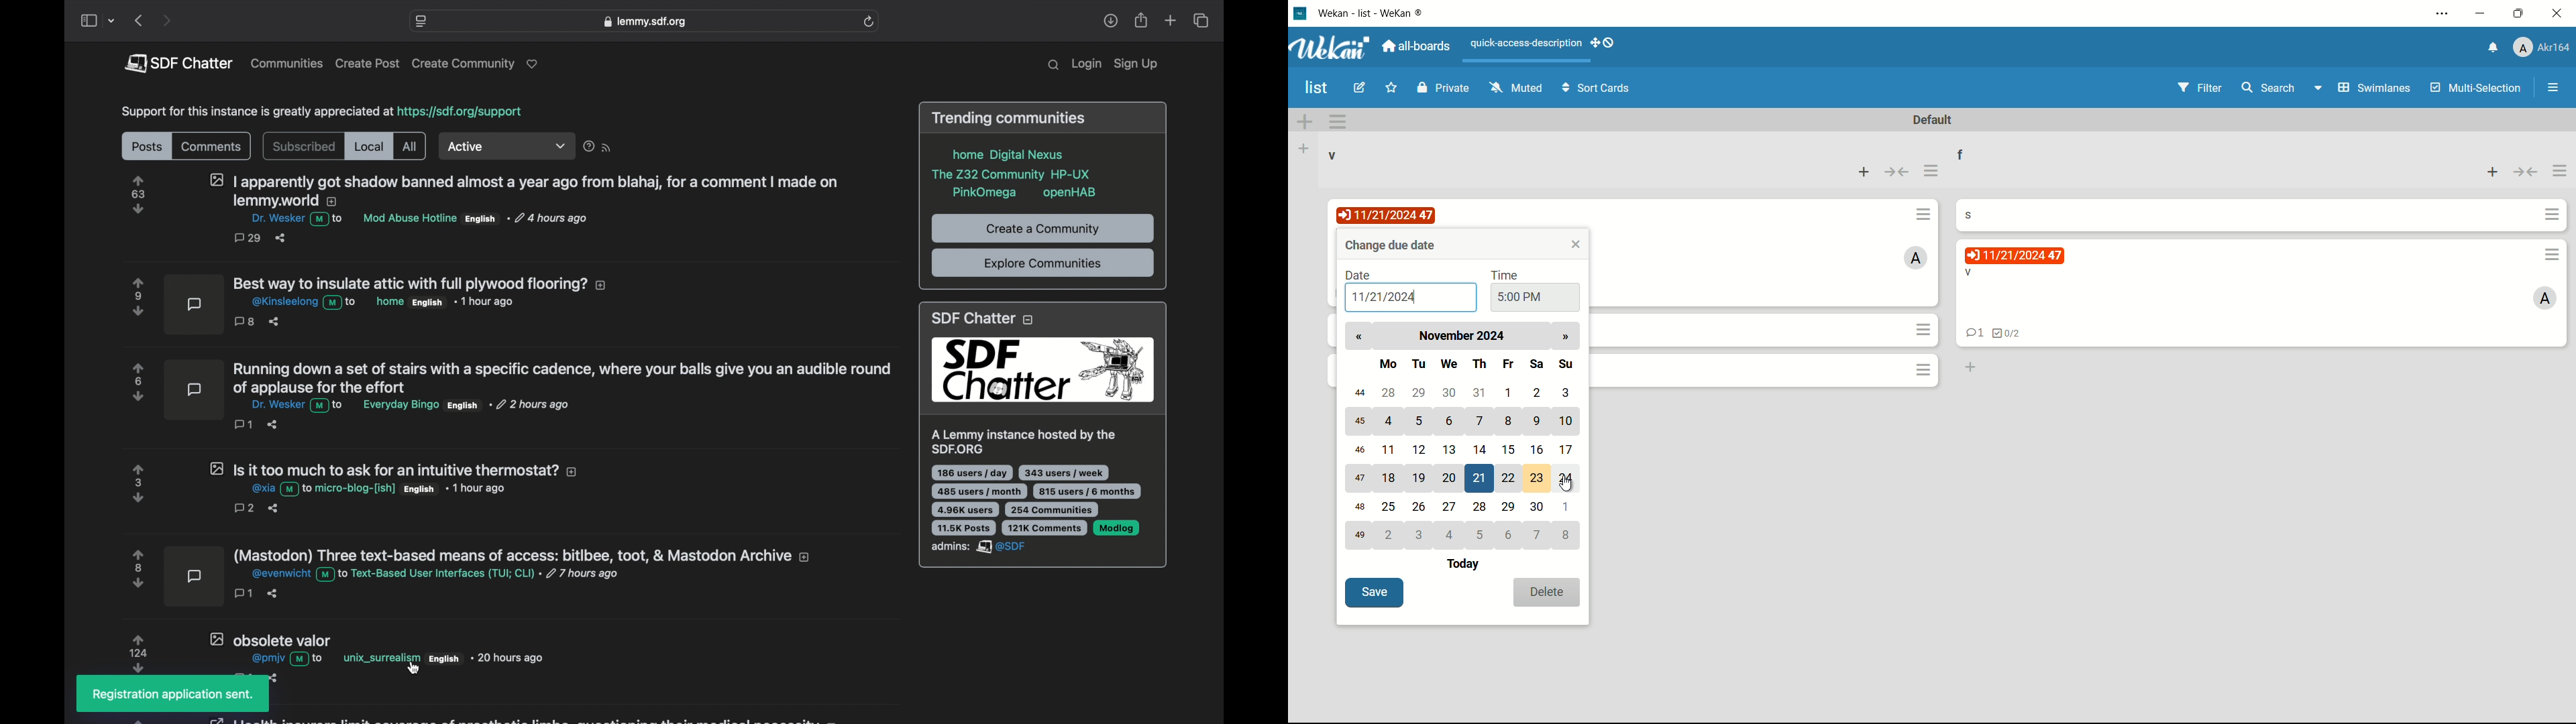  Describe the element at coordinates (376, 307) in the screenshot. I see `post` at that location.